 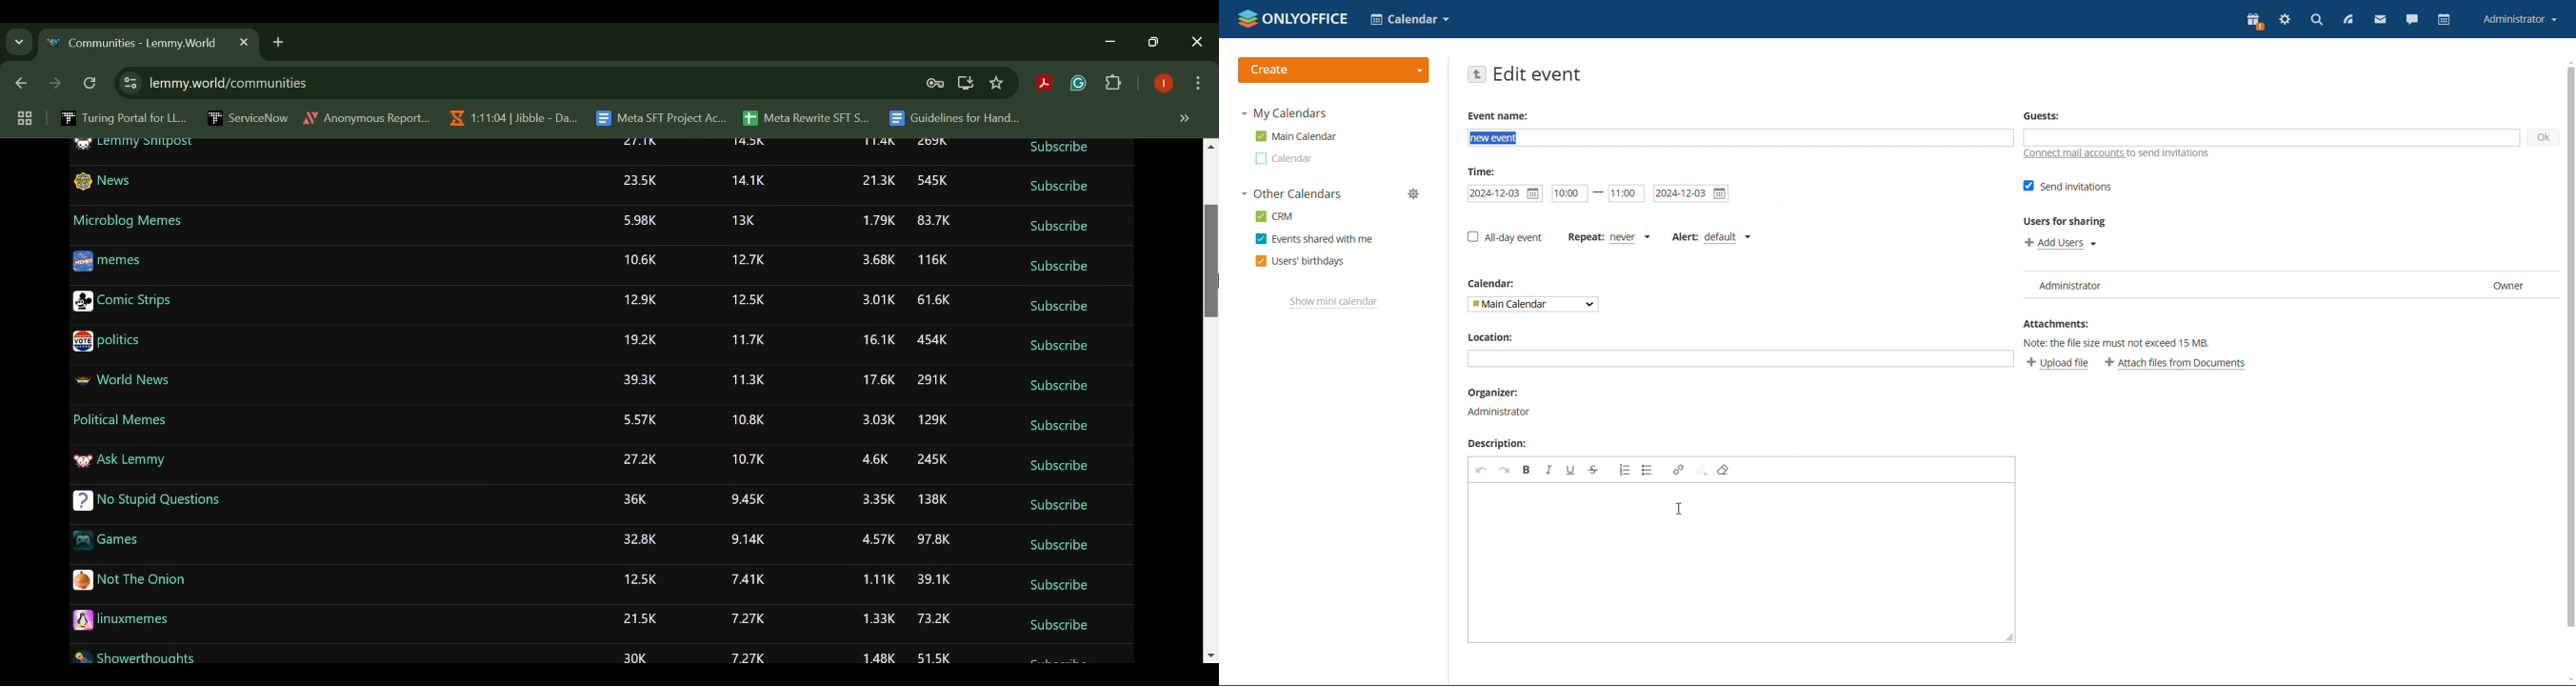 I want to click on Hidden bookmarks, so click(x=1187, y=119).